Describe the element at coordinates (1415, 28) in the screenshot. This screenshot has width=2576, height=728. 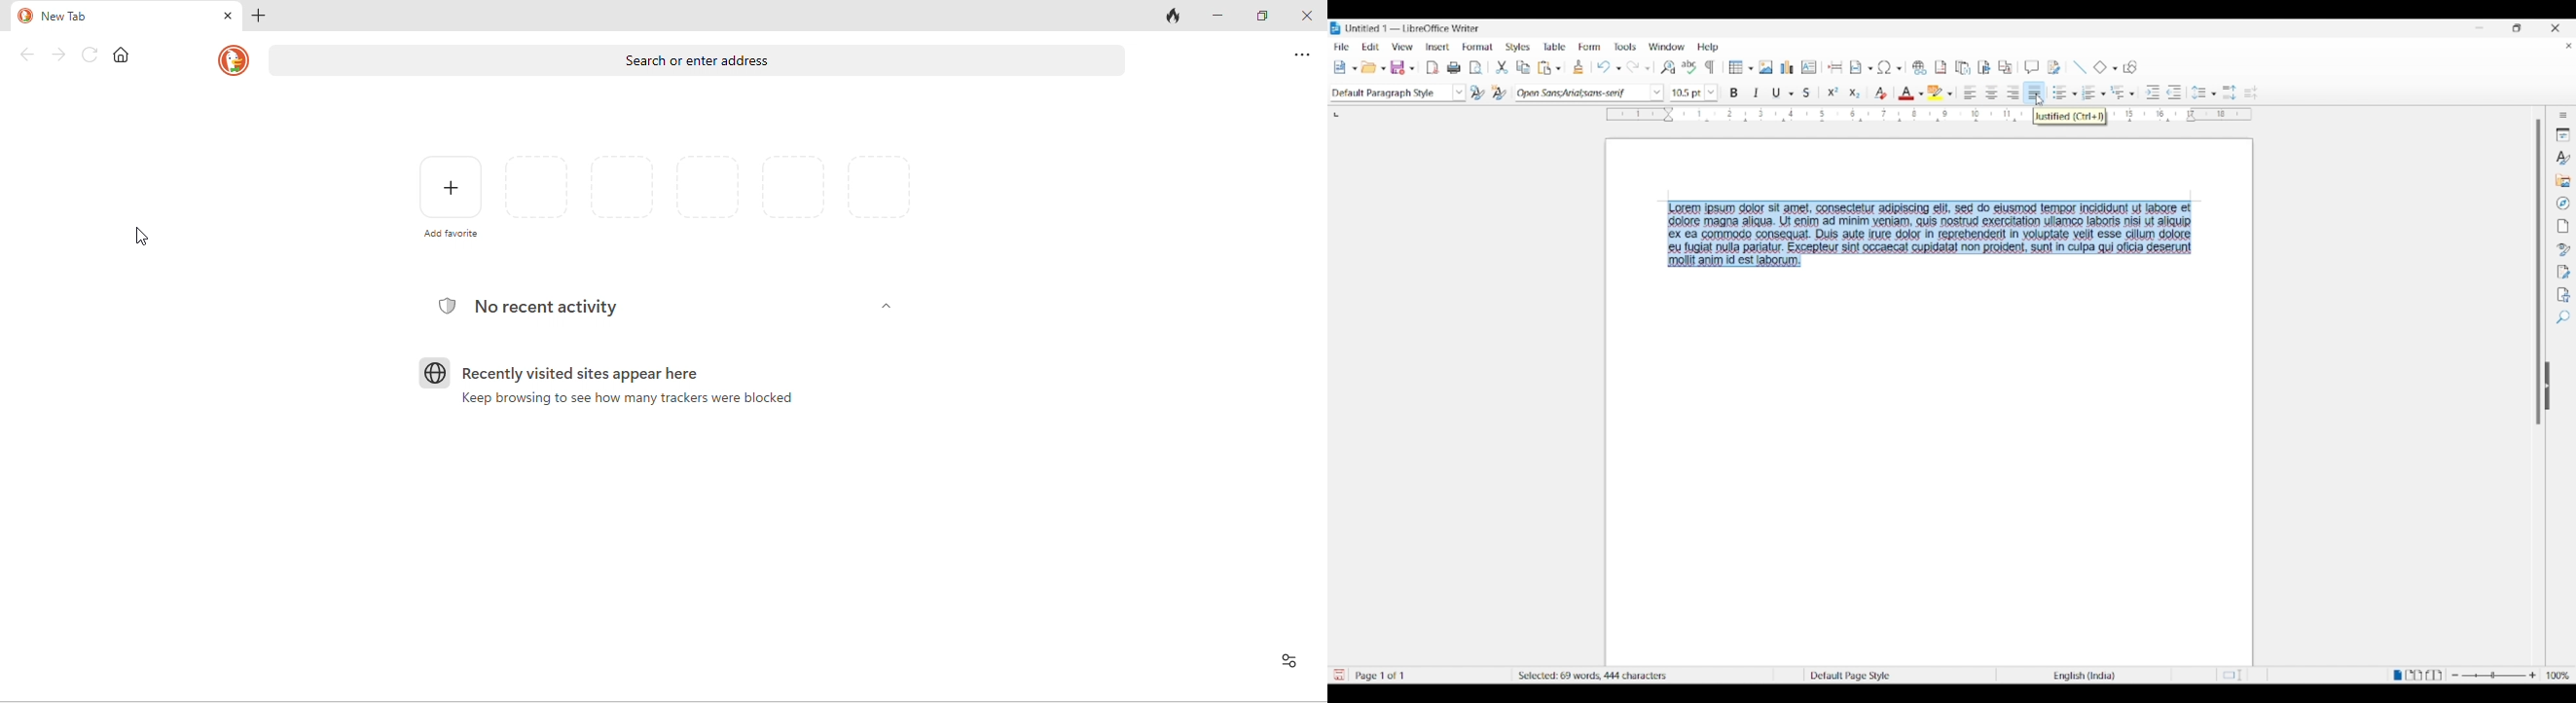
I see `Untitled 1-LibreOffice Writer` at that location.